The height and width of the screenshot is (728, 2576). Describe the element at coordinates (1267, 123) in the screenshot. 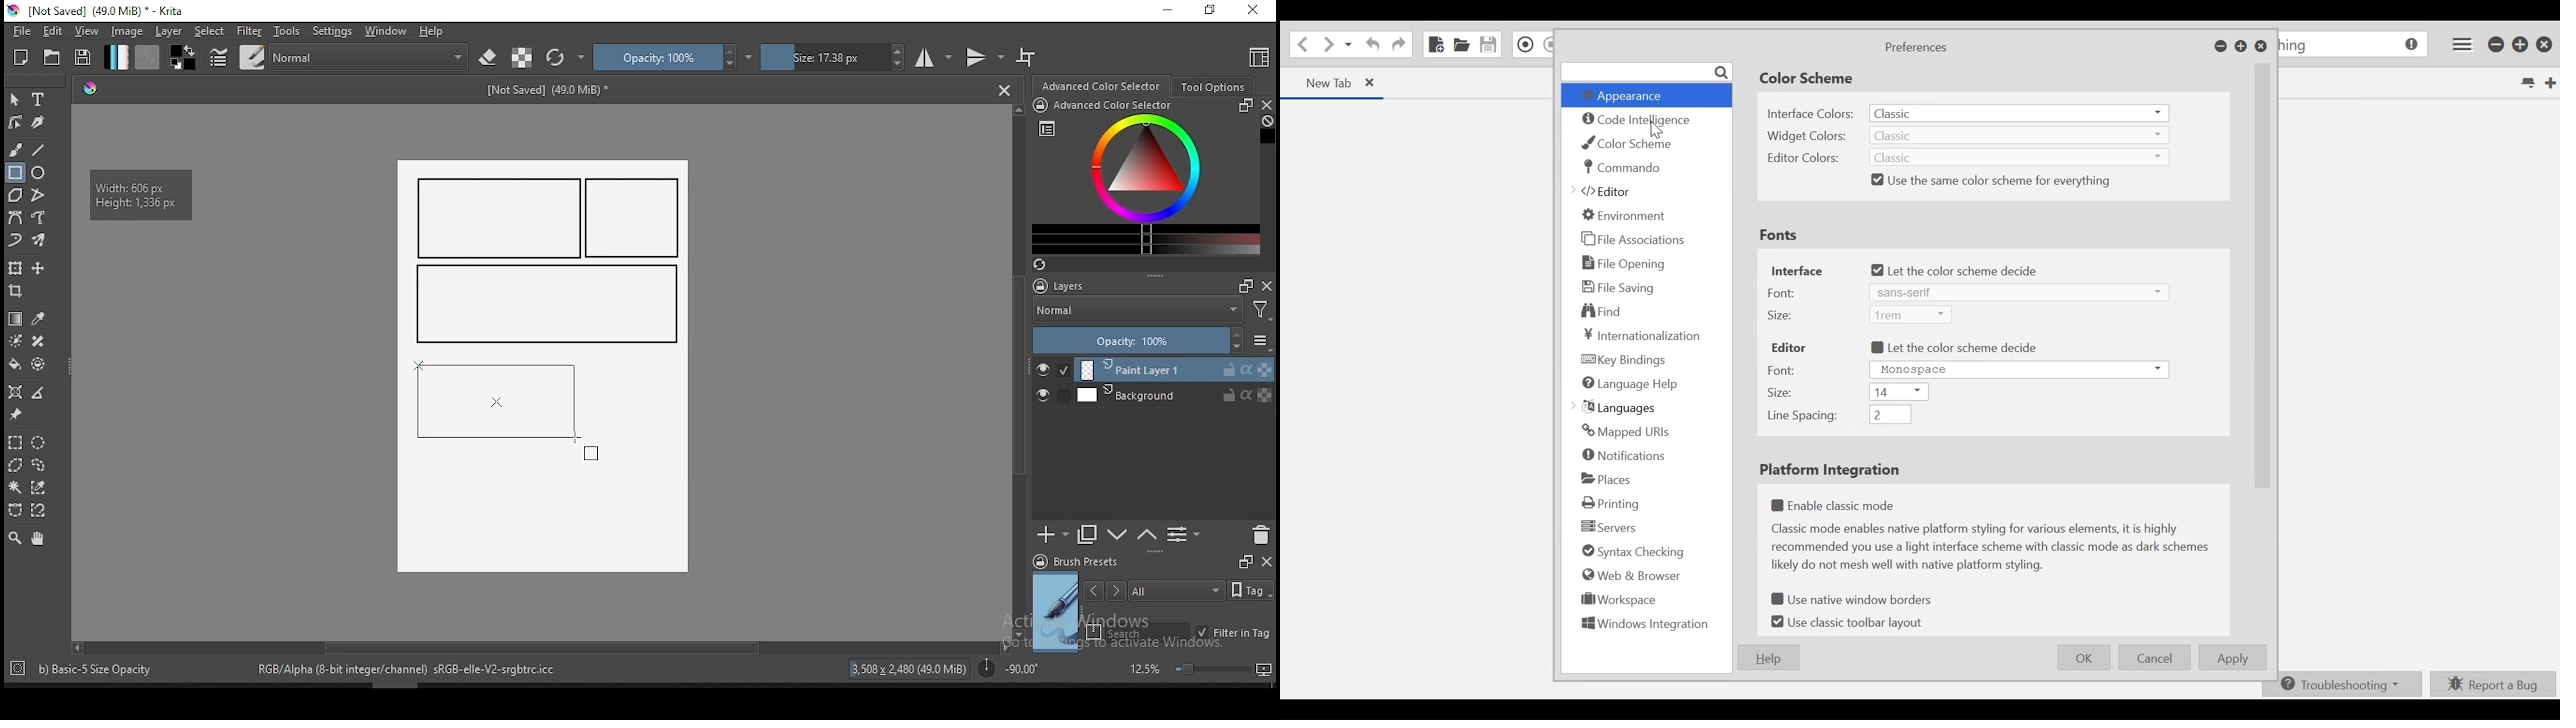

I see `Clear` at that location.